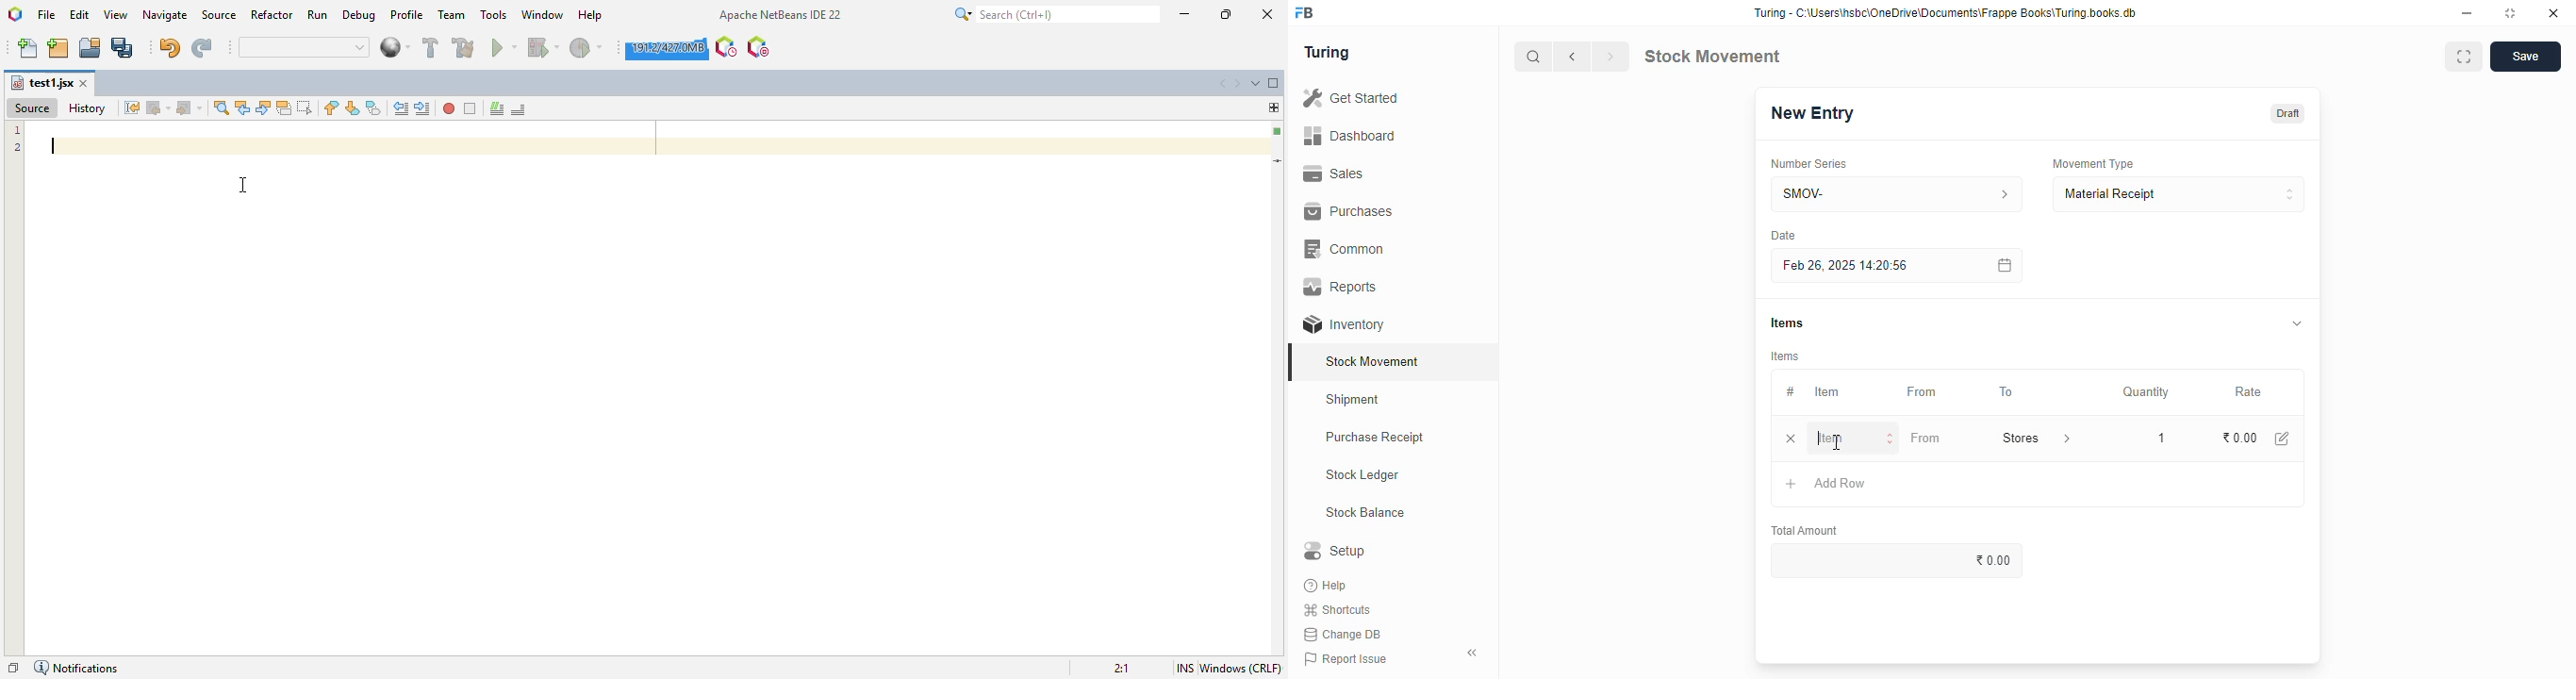 This screenshot has height=700, width=2576. Describe the element at coordinates (1835, 442) in the screenshot. I see `cursor` at that location.